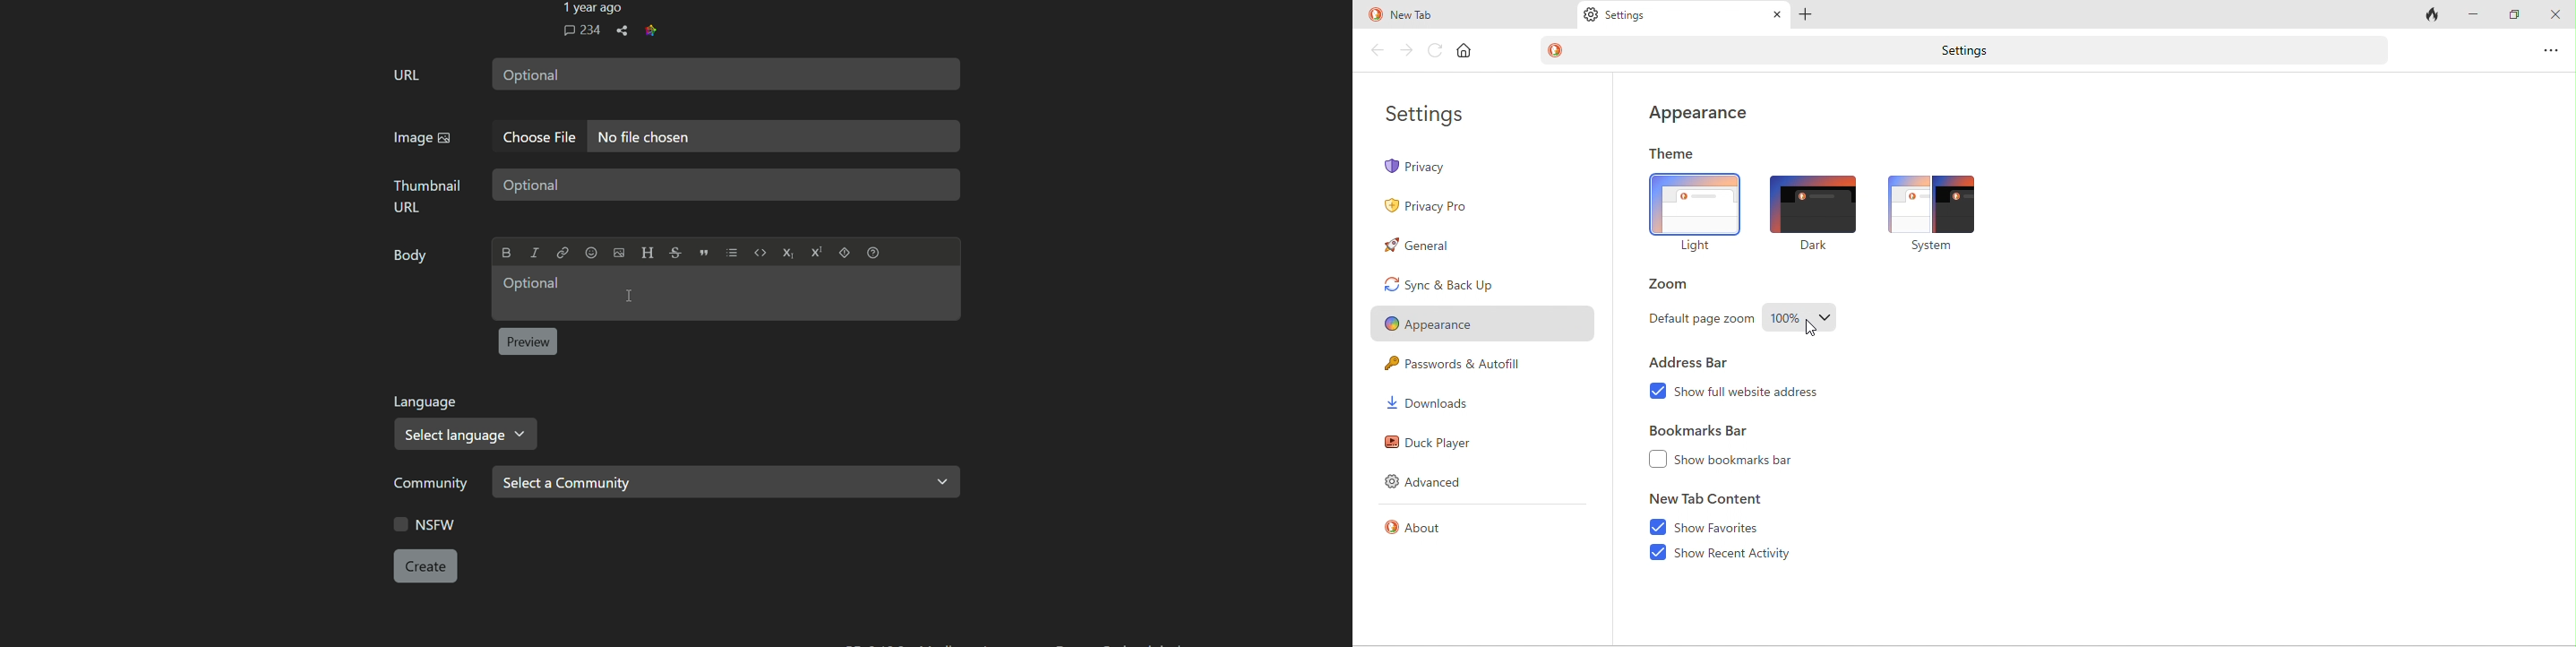 Image resolution: width=2576 pixels, height=672 pixels. Describe the element at coordinates (2475, 13) in the screenshot. I see `minimize` at that location.